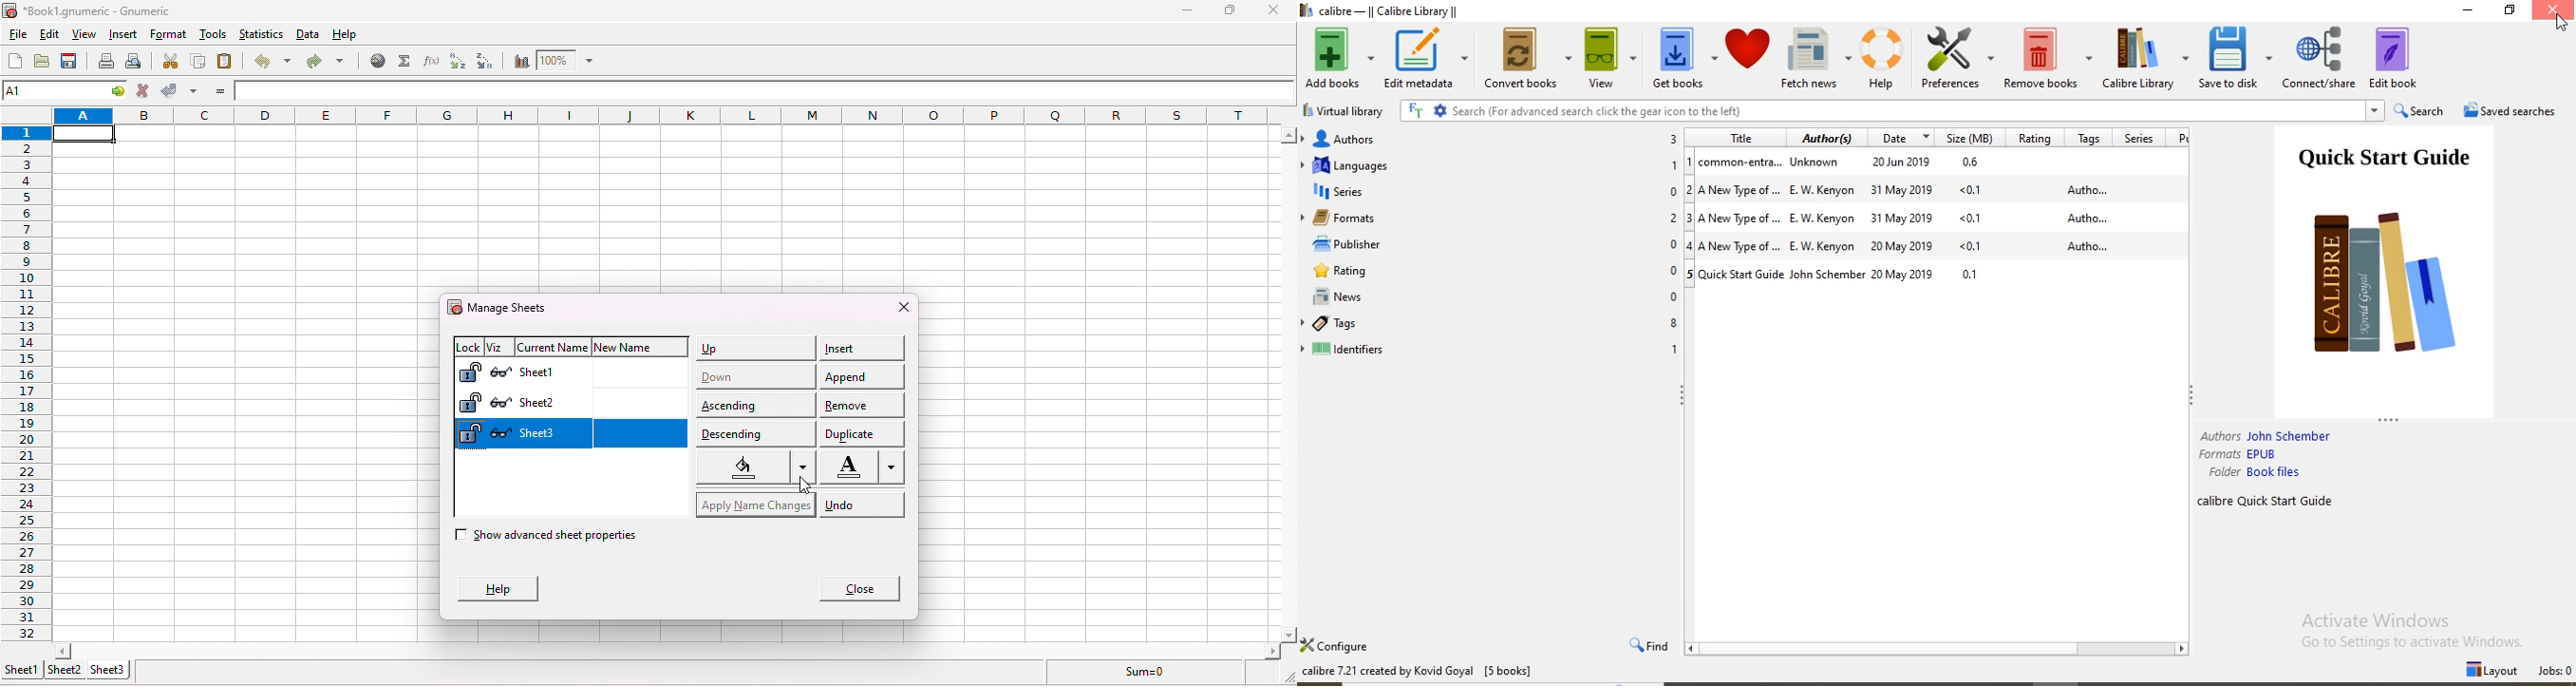 The image size is (2576, 700). I want to click on Save to disk, so click(2236, 58).